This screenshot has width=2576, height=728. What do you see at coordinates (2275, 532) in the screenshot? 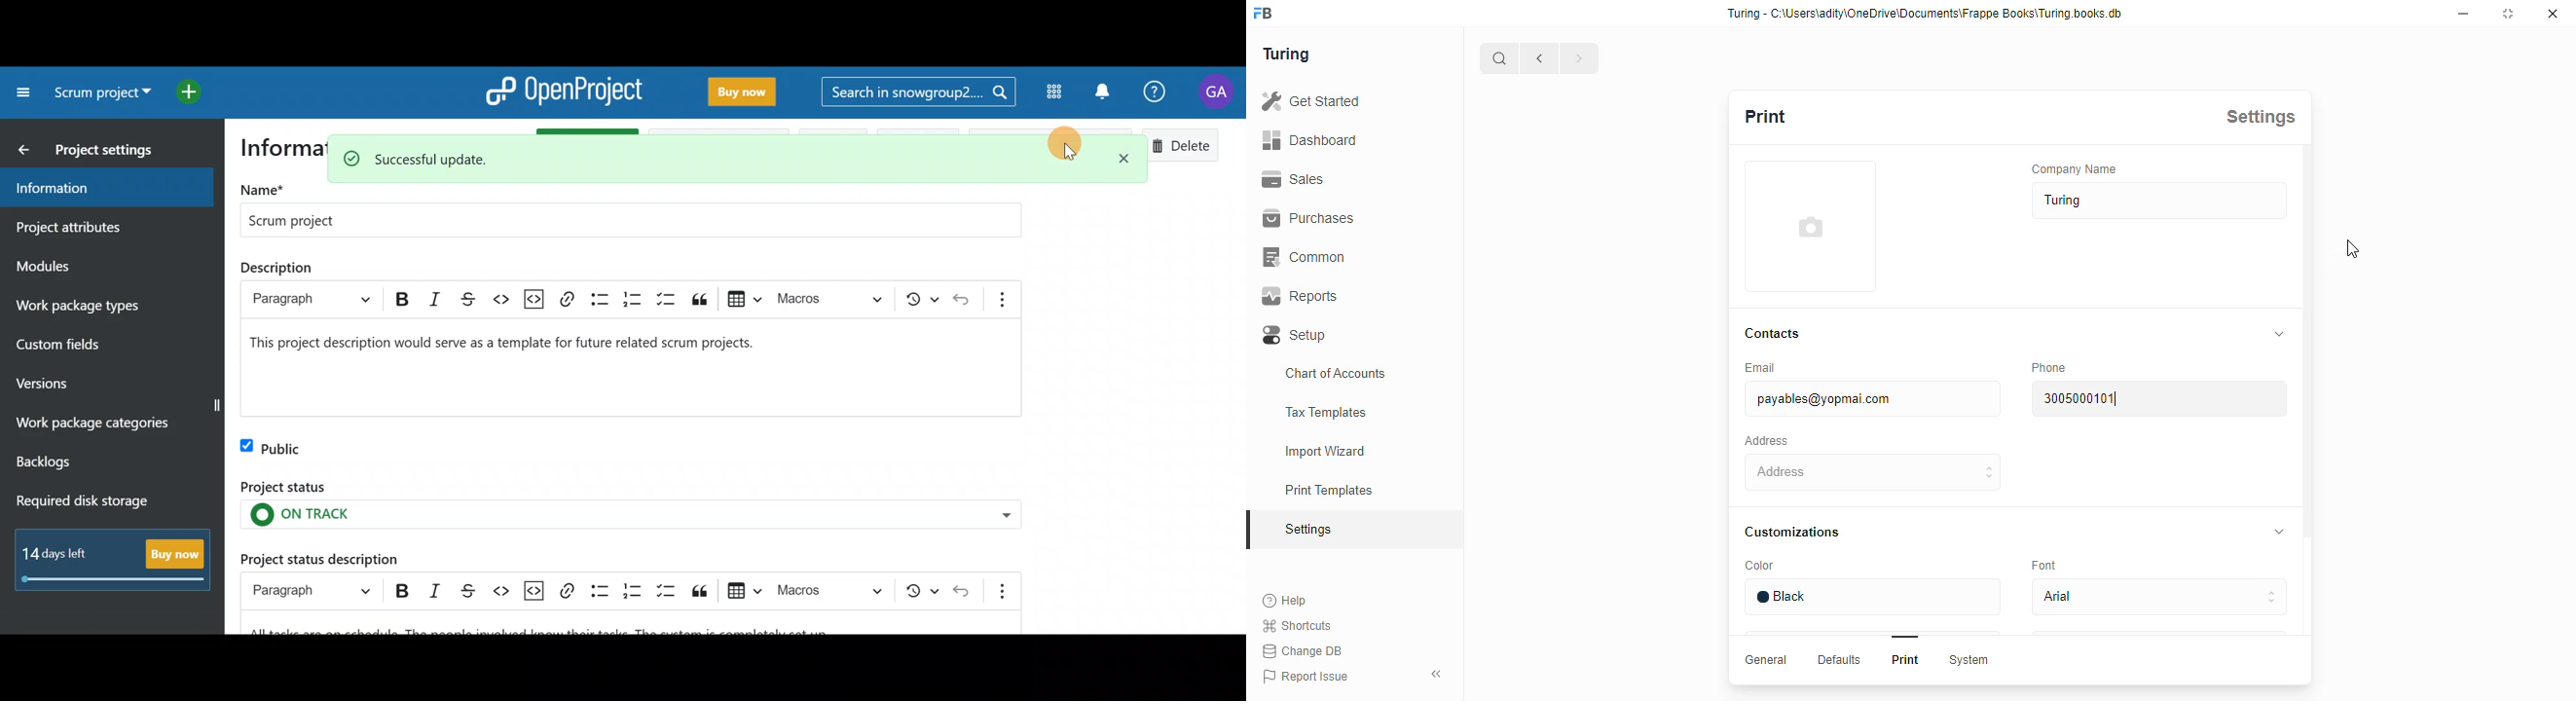
I see `collapse` at bounding box center [2275, 532].